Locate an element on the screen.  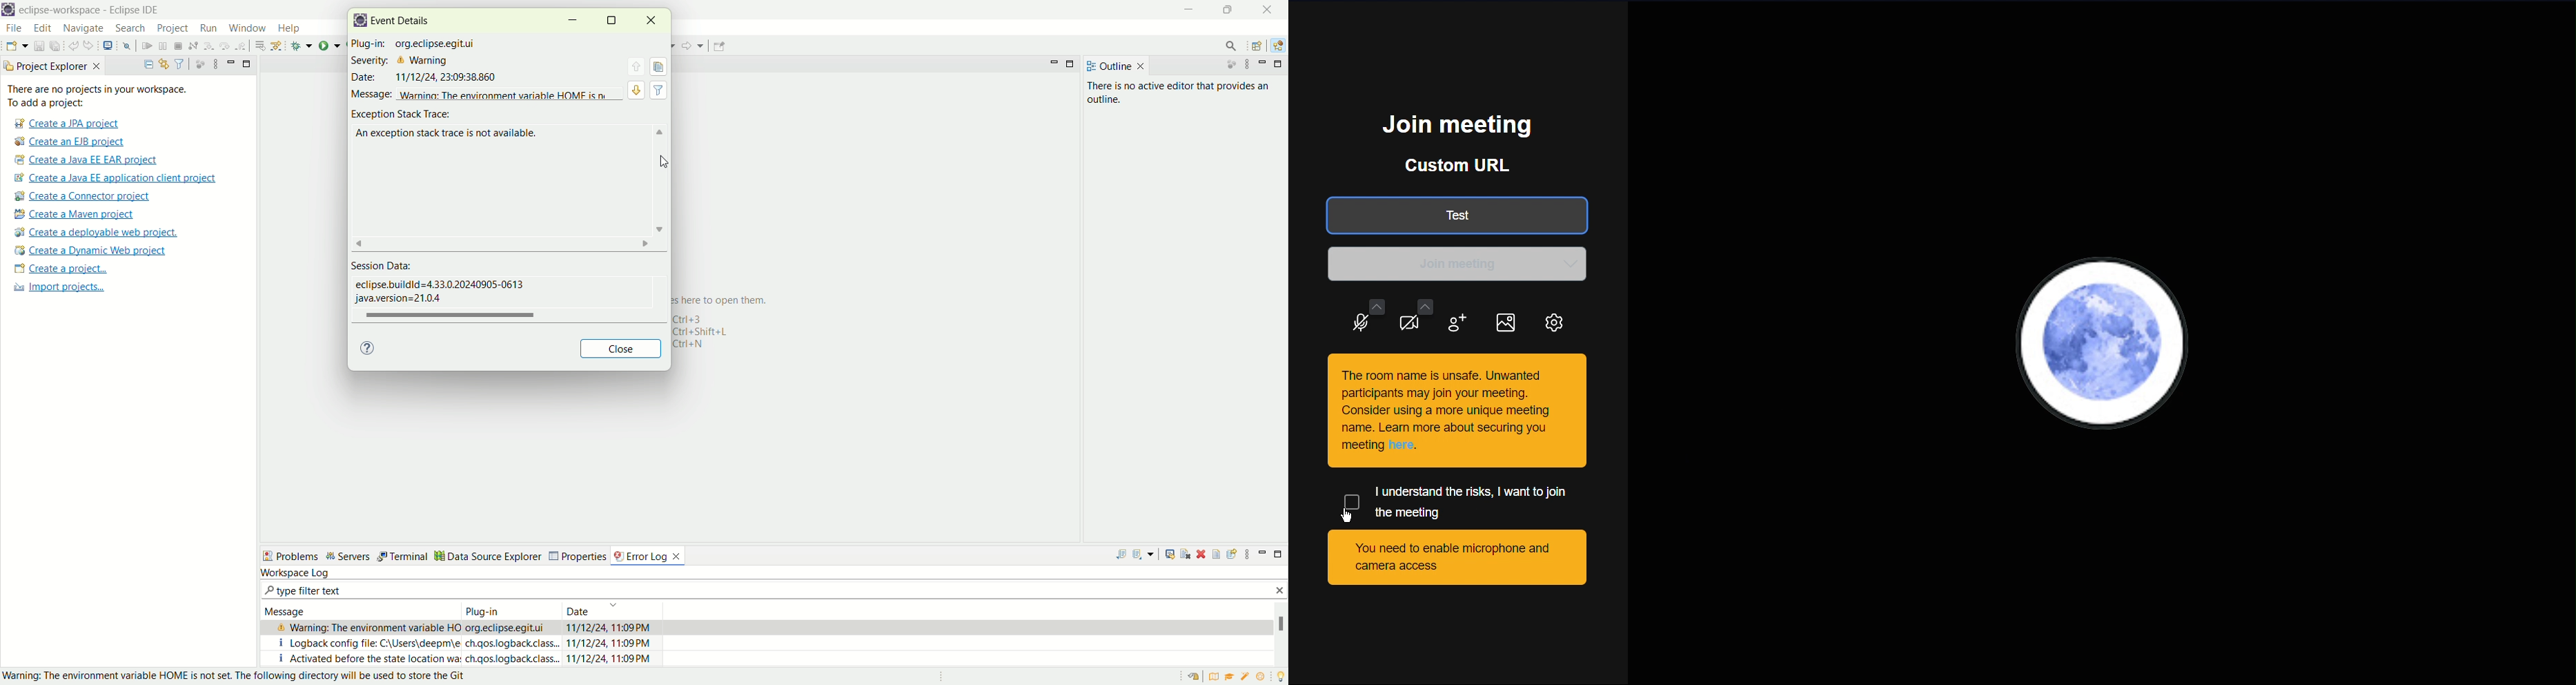
resume is located at coordinates (147, 45).